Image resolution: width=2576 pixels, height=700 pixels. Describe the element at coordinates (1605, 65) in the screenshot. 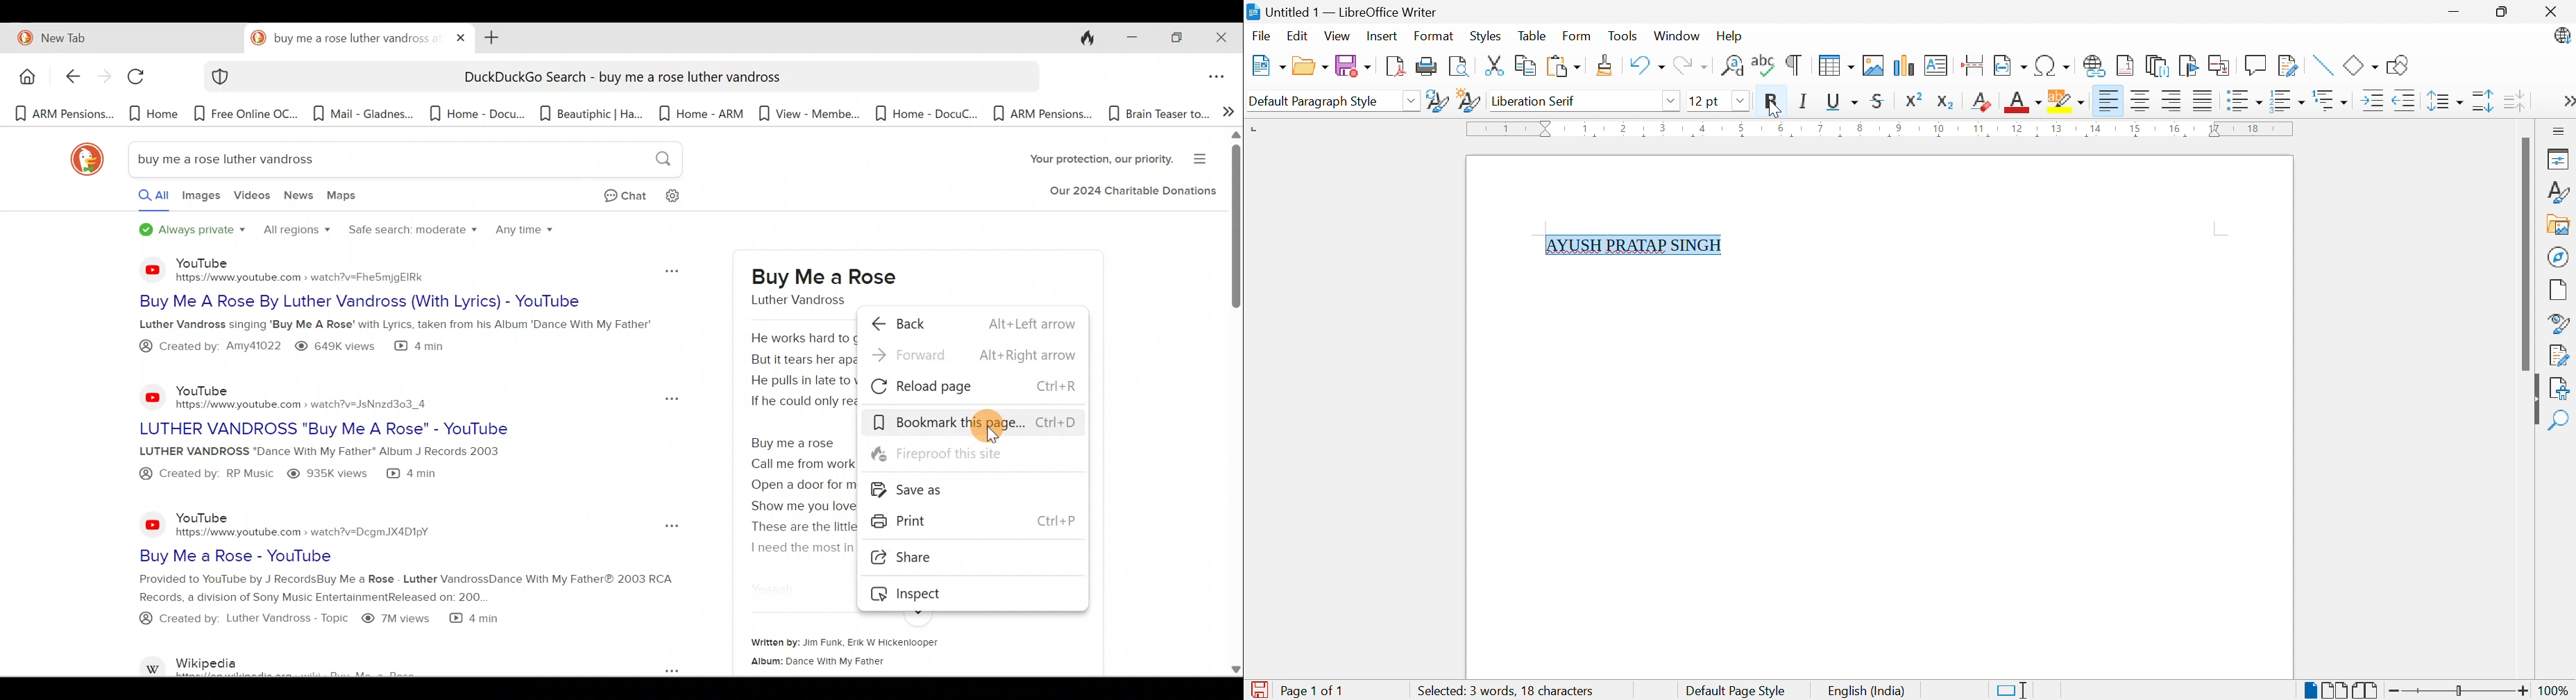

I see `Clone Formatting` at that location.